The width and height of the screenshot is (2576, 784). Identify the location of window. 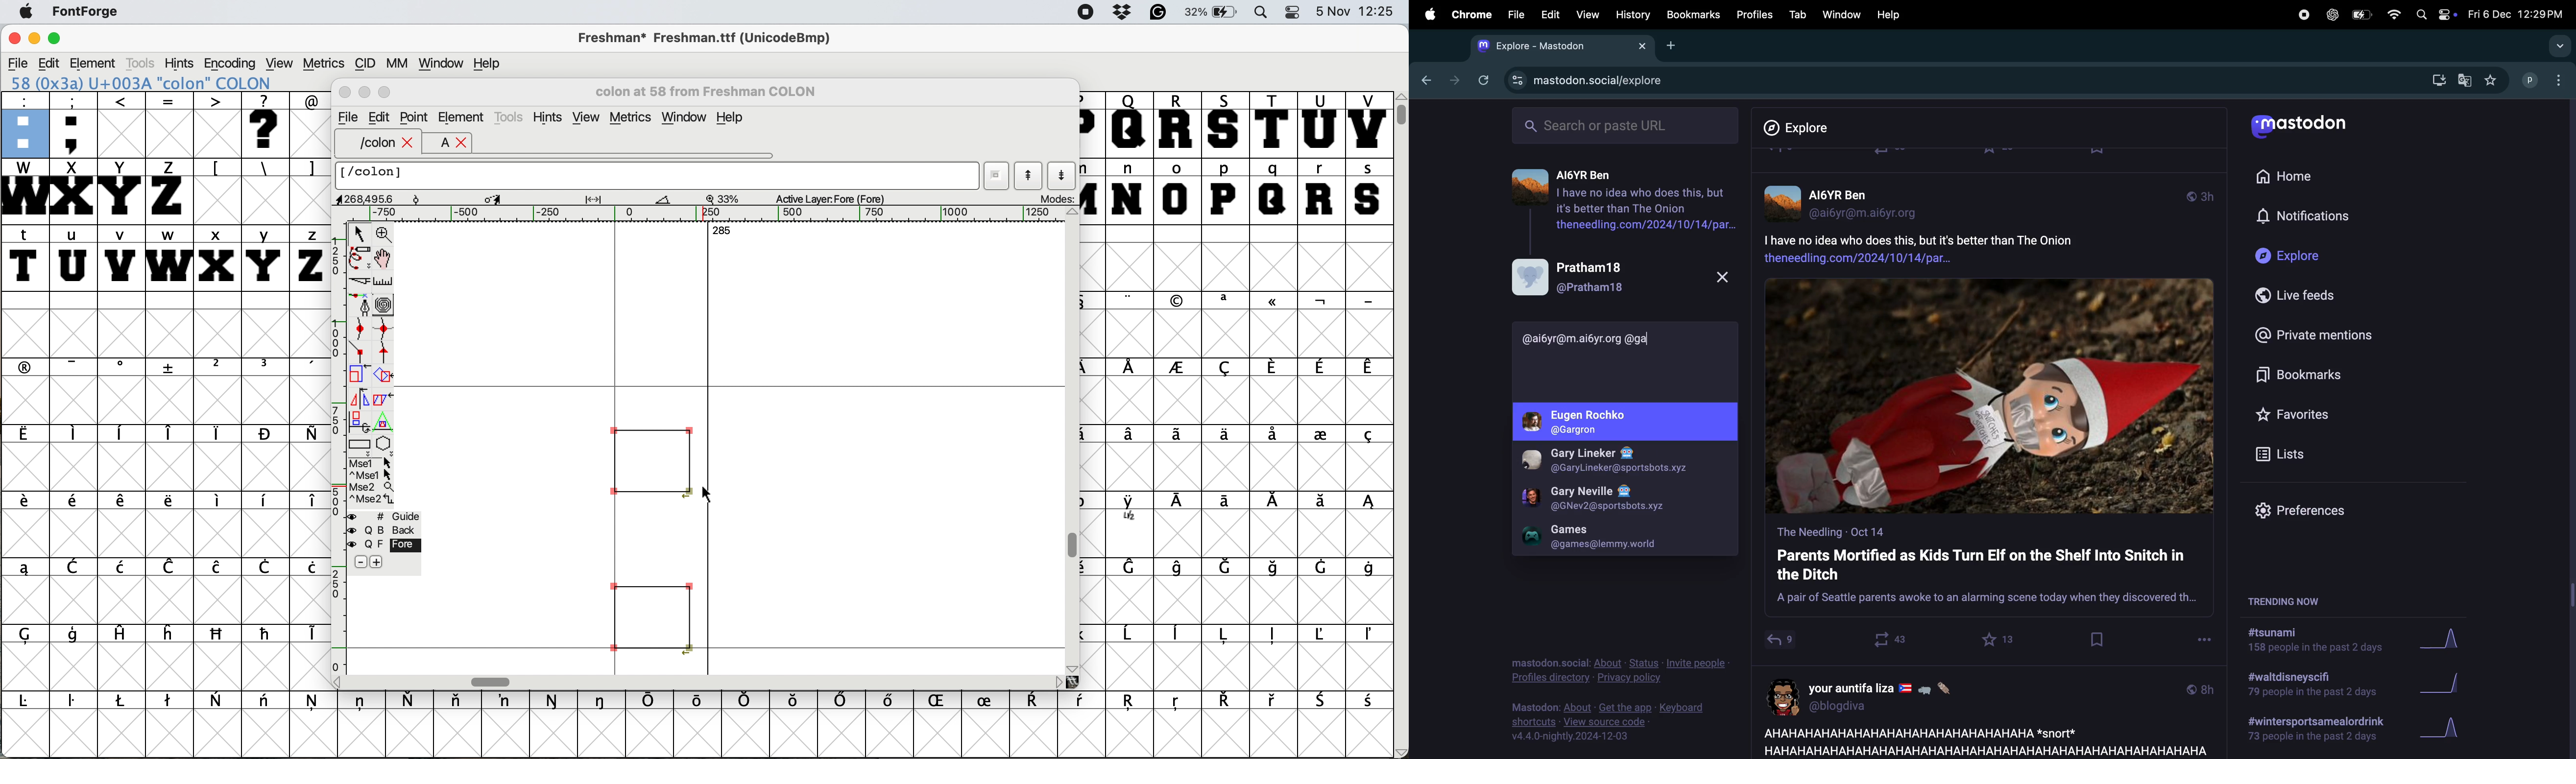
(442, 61).